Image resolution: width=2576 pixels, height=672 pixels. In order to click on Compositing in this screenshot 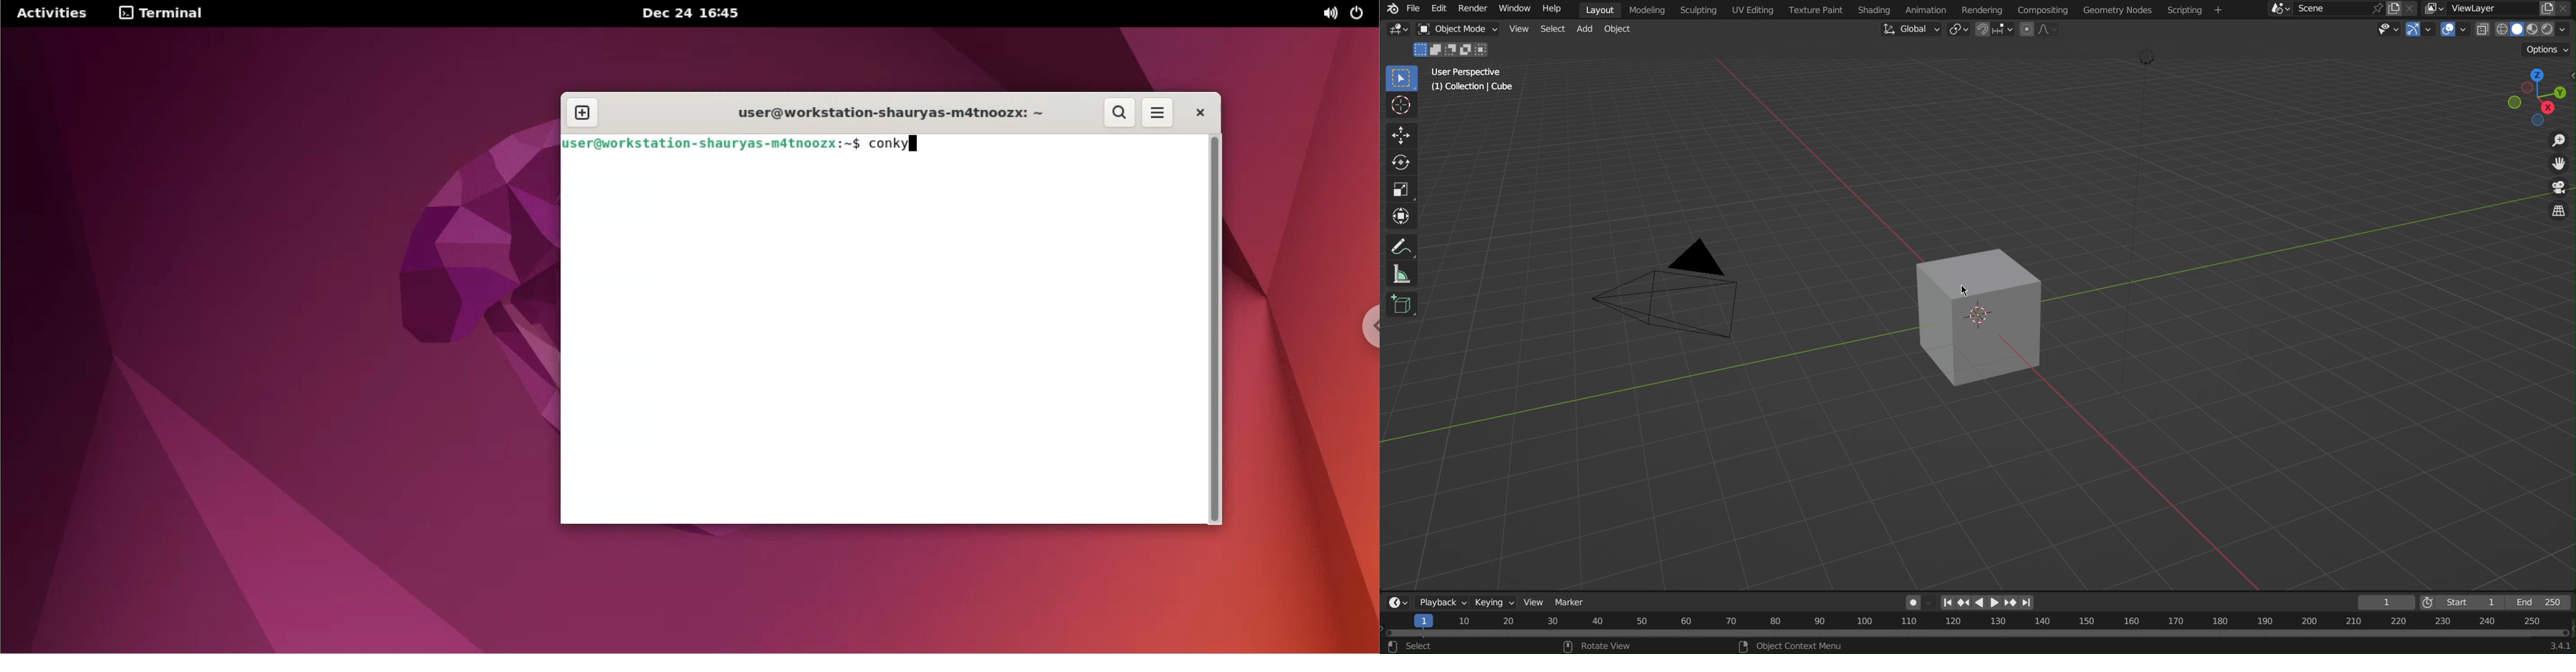, I will do `click(2042, 9)`.